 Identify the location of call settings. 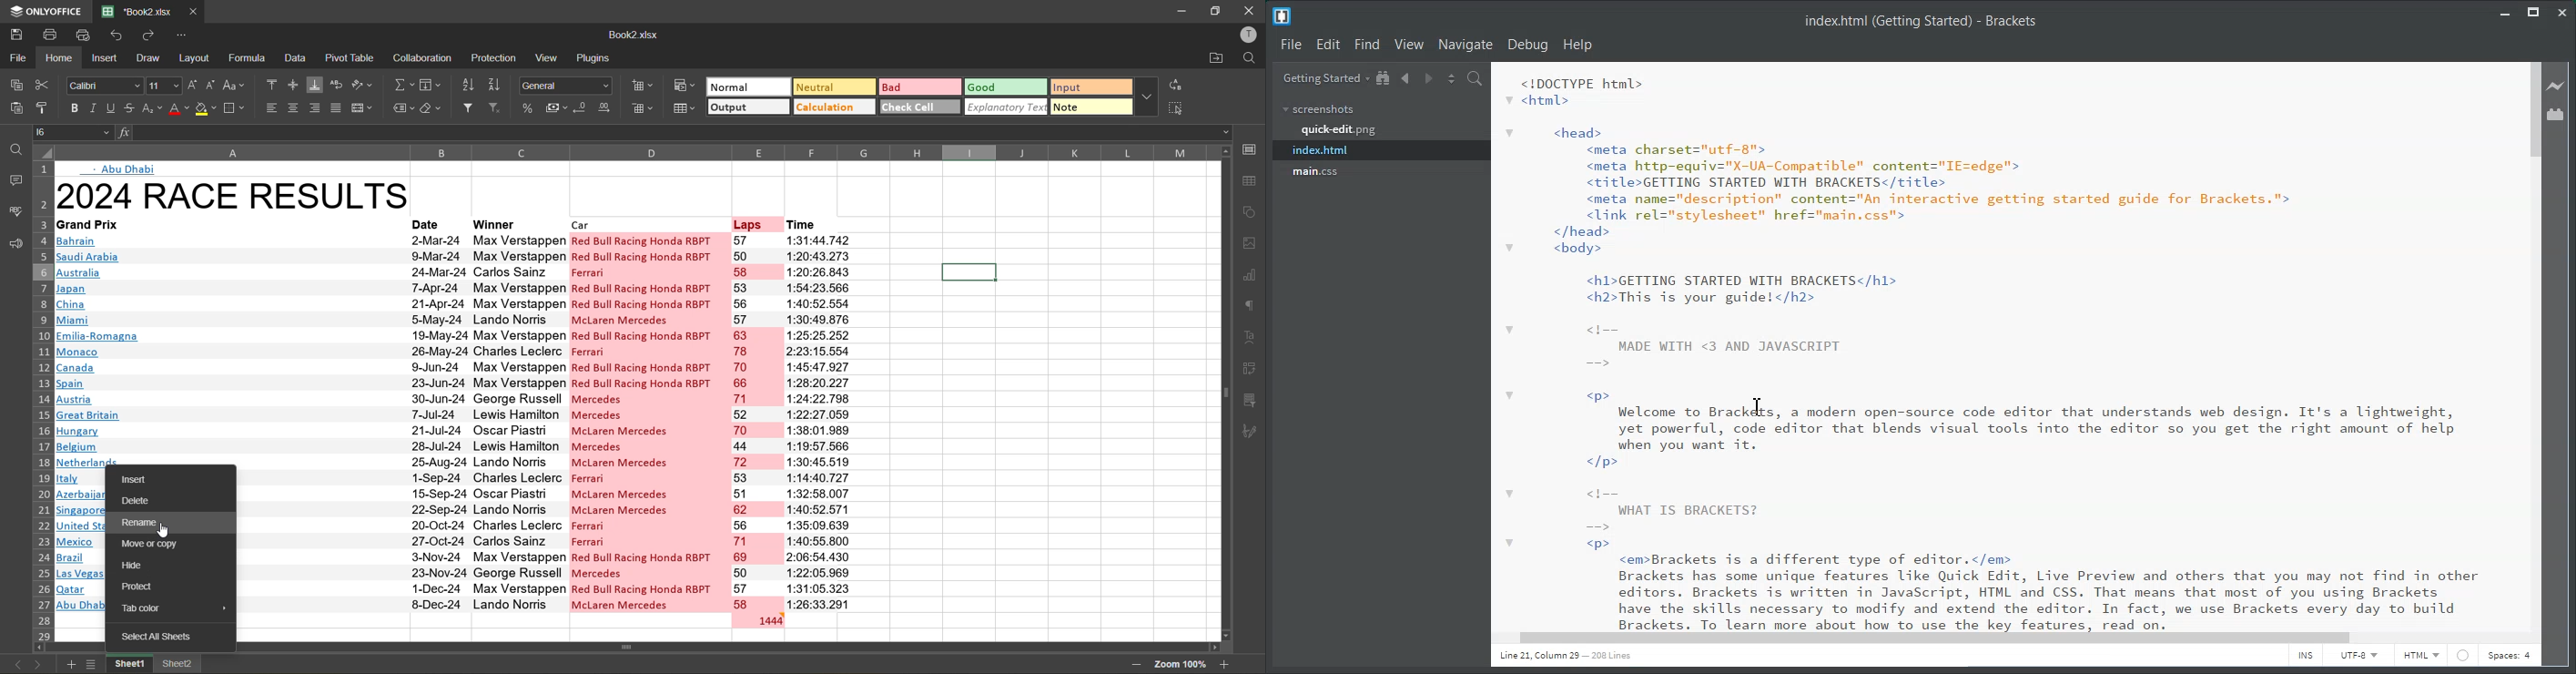
(1252, 150).